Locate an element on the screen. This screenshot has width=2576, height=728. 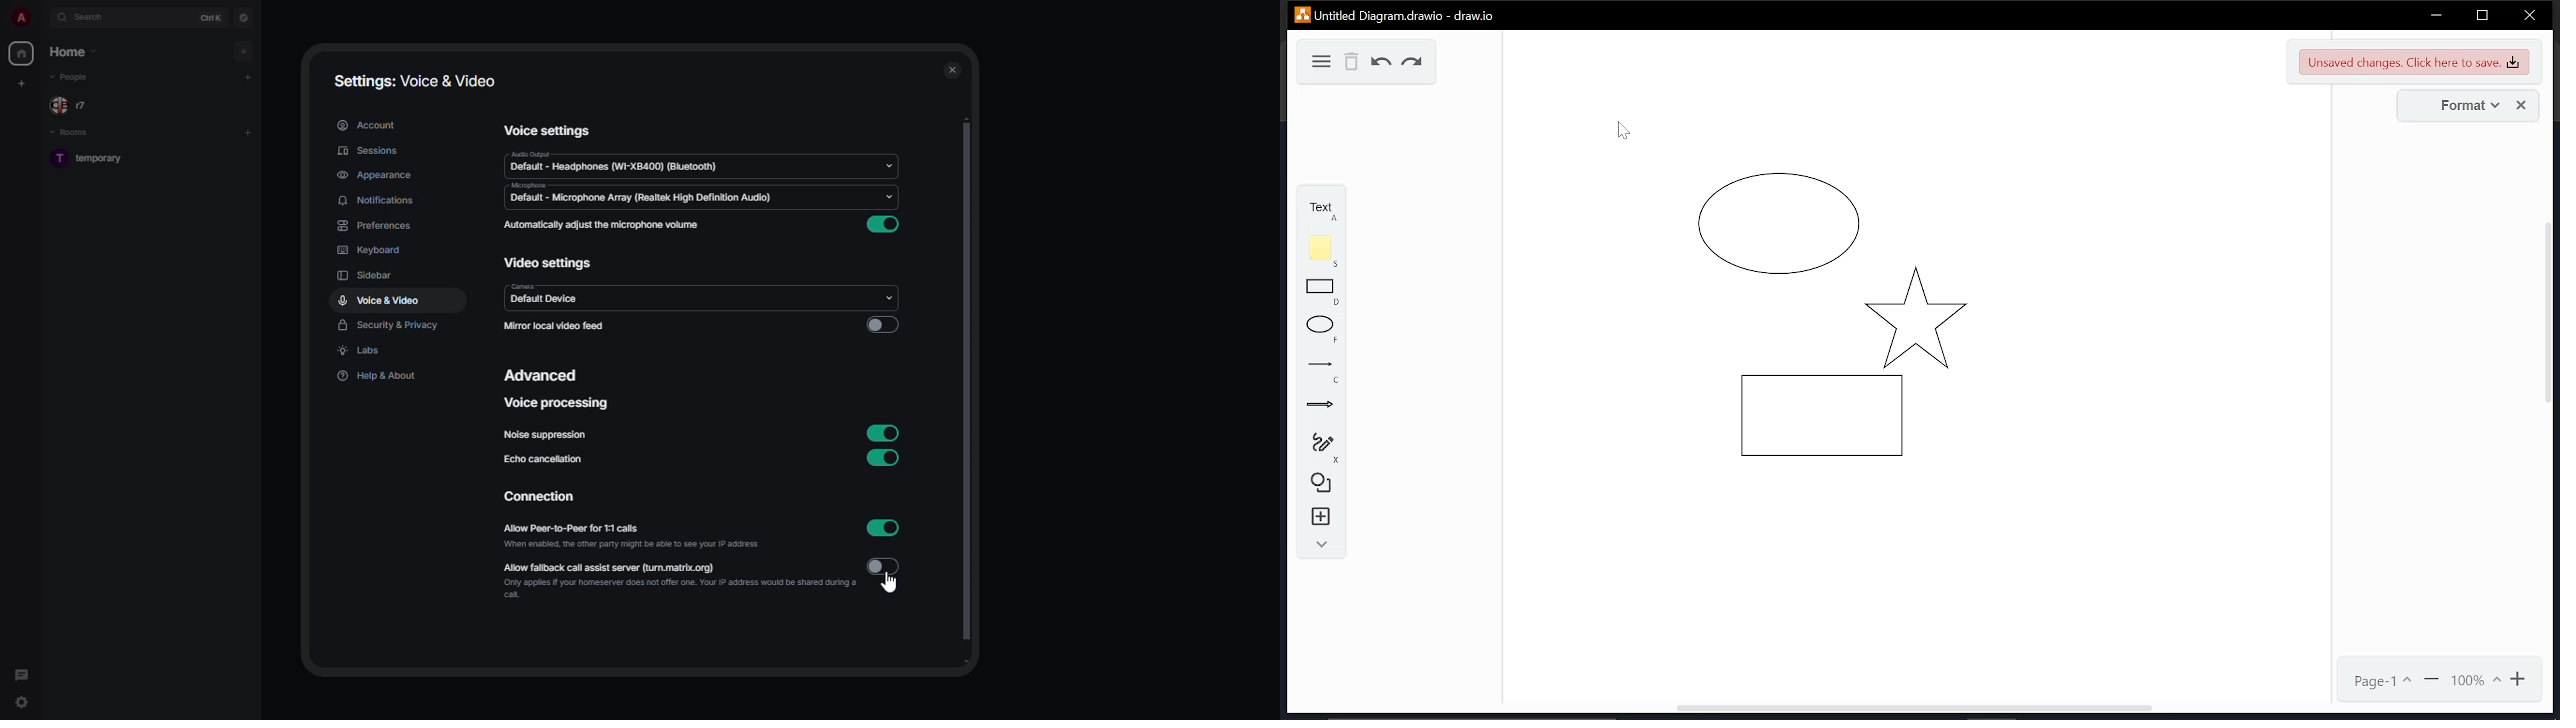
connection is located at coordinates (543, 496).